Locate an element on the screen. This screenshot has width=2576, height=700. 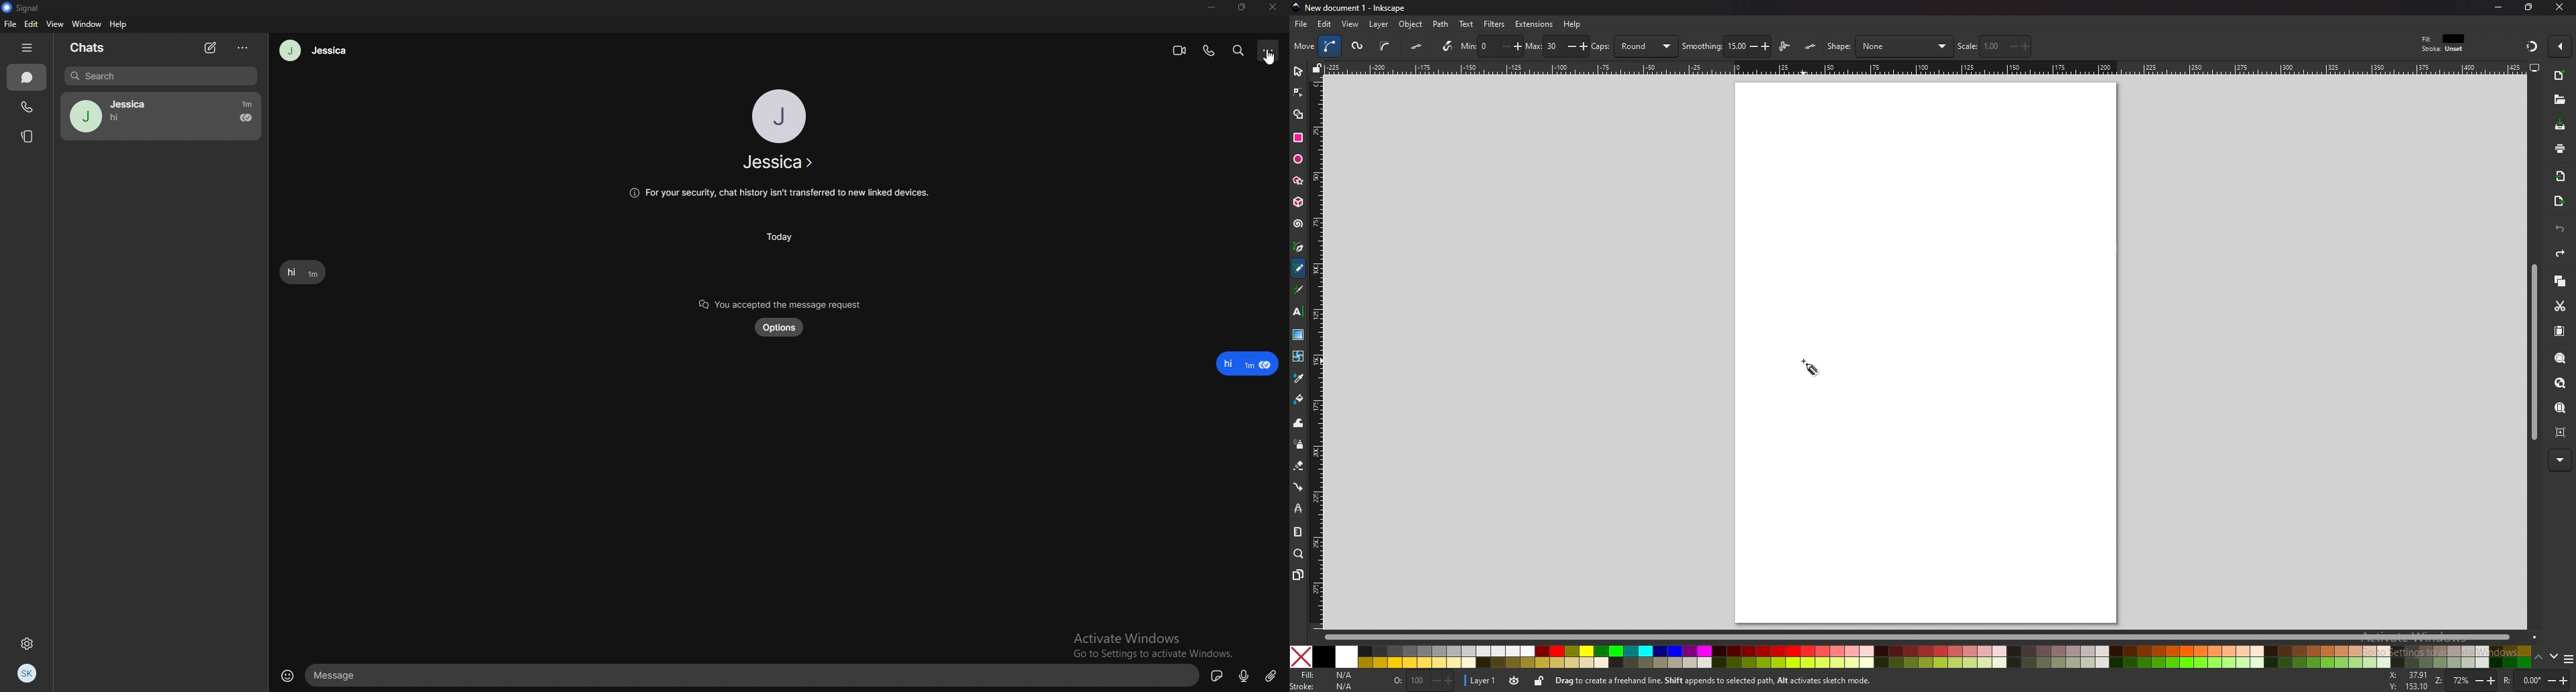
smoothing is located at coordinates (1726, 45).